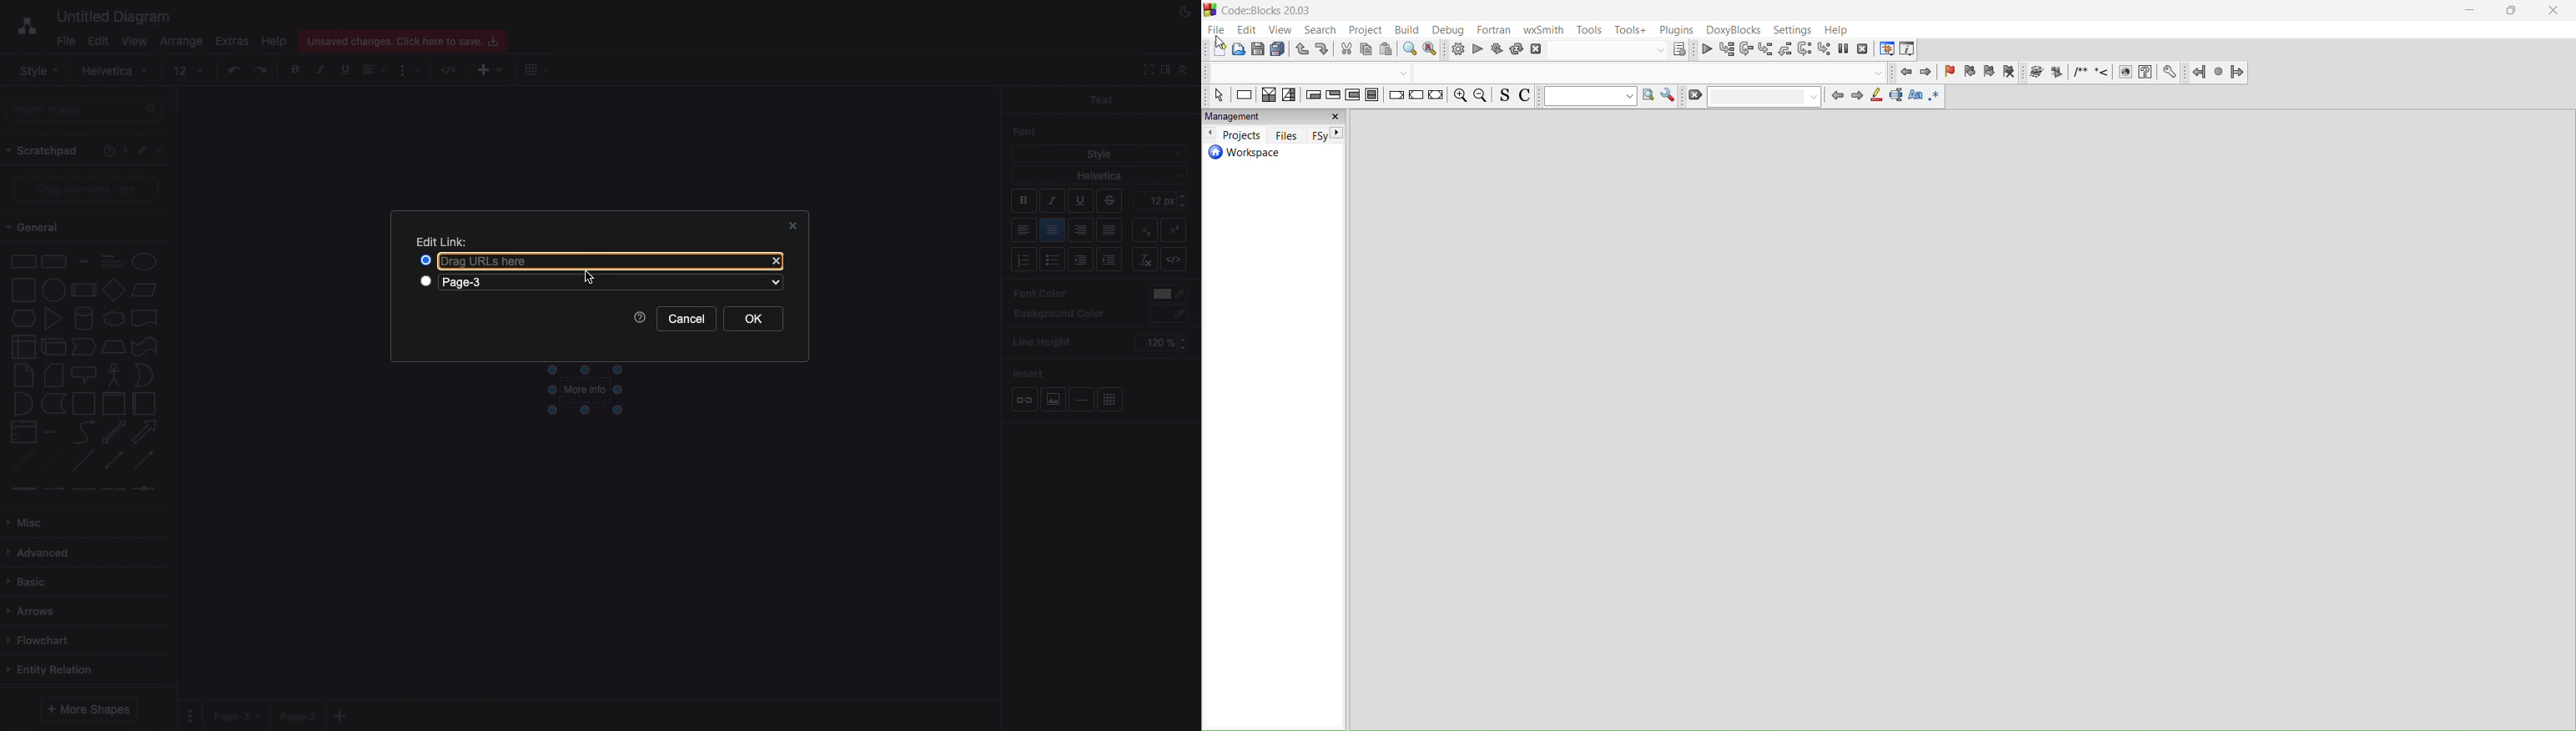 The width and height of the screenshot is (2576, 756). Describe the element at coordinates (424, 260) in the screenshot. I see `checkbox` at that location.